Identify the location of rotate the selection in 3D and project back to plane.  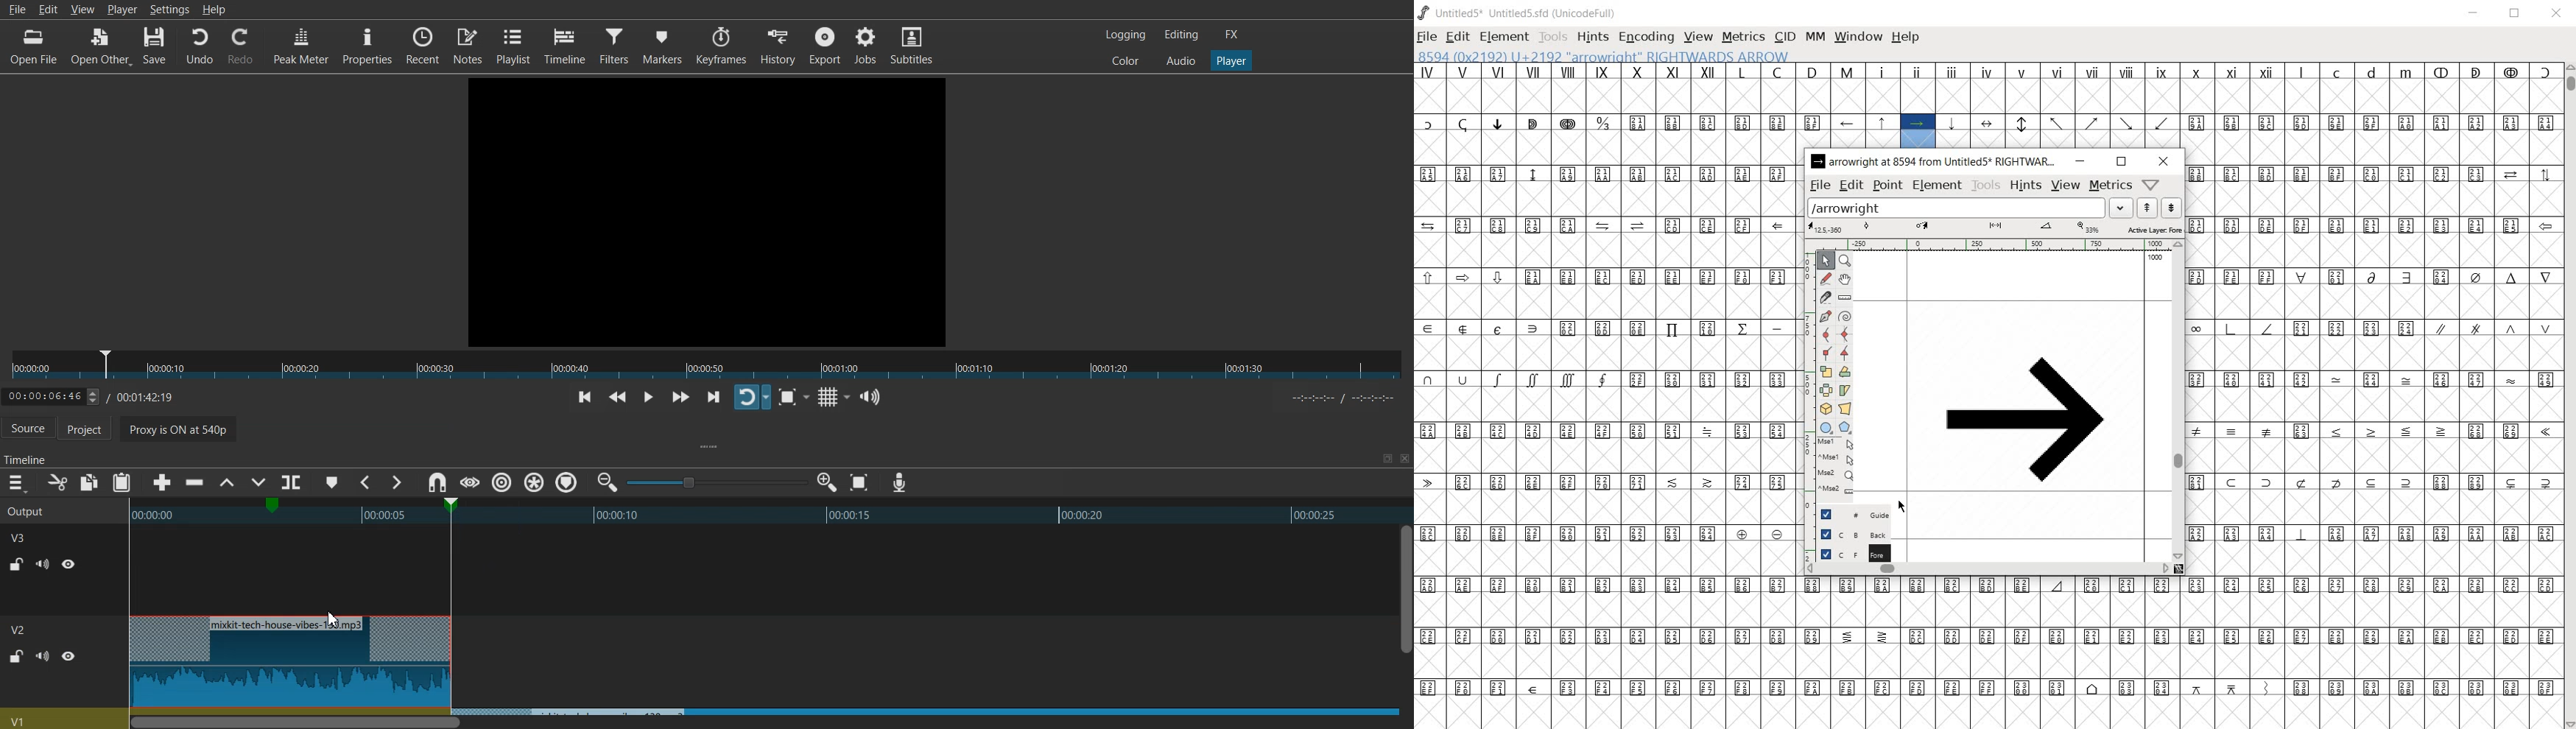
(1825, 409).